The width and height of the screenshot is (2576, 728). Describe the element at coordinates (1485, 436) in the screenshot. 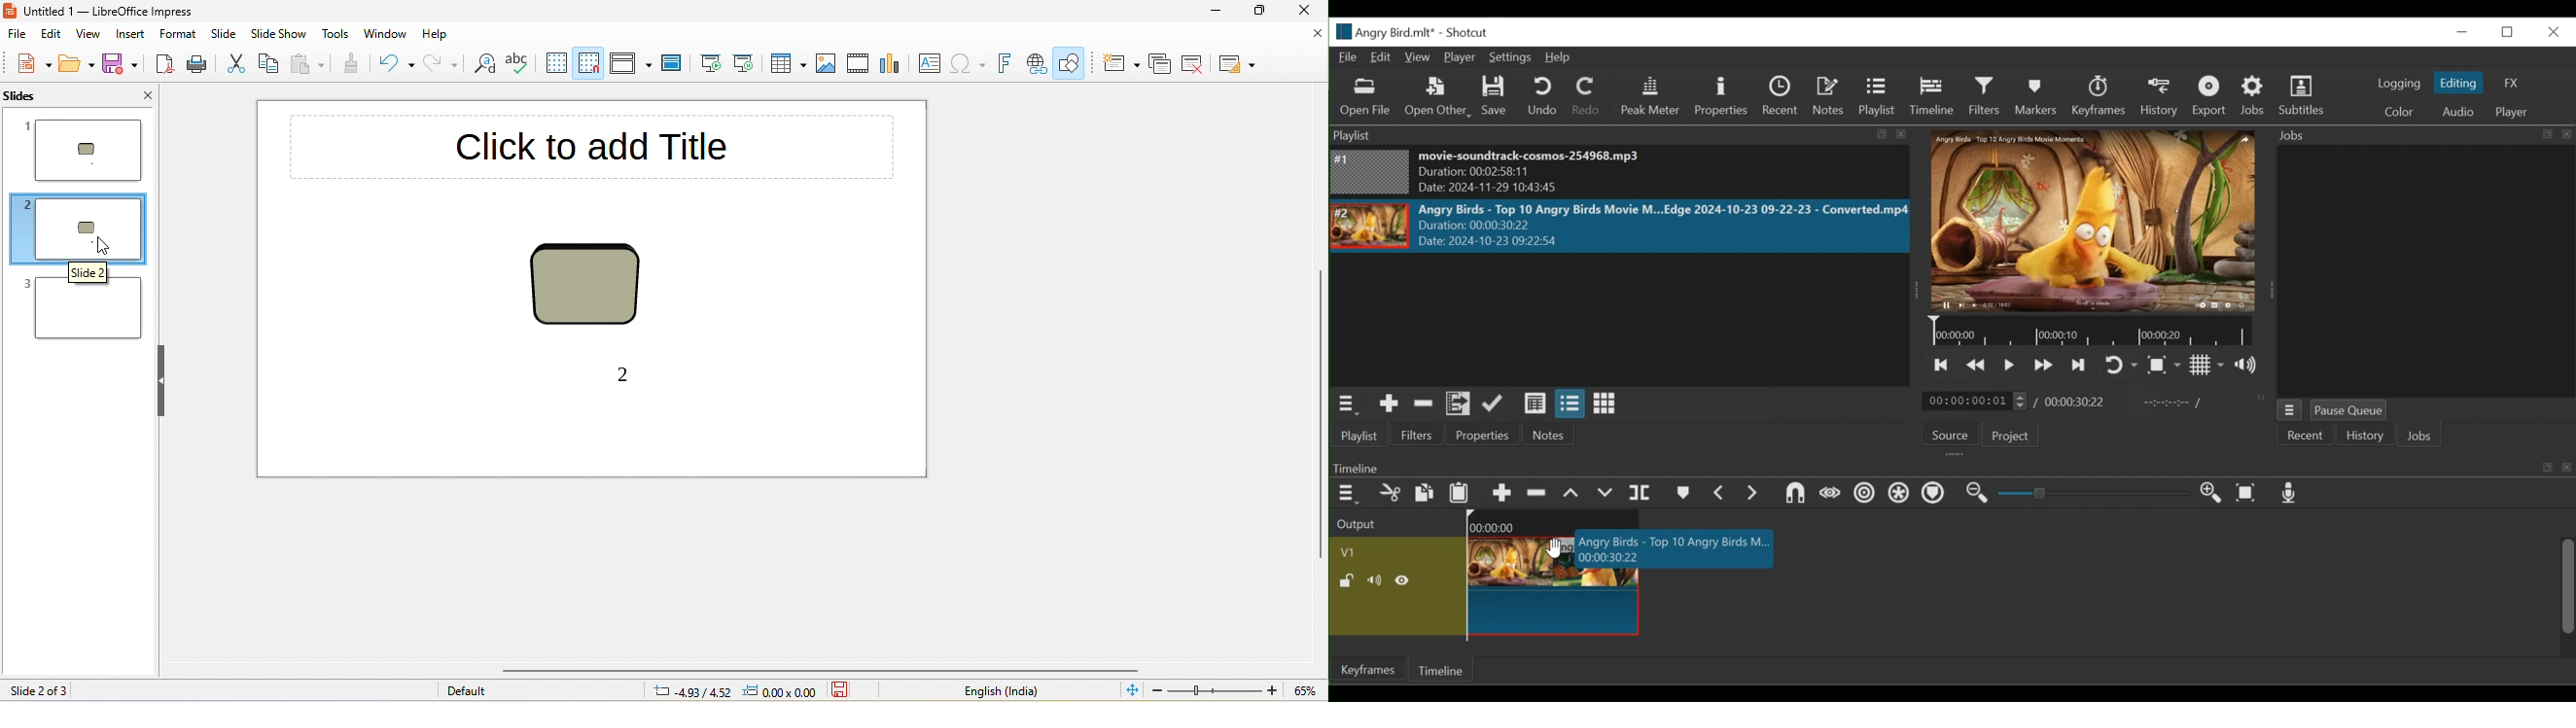

I see `Properties` at that location.